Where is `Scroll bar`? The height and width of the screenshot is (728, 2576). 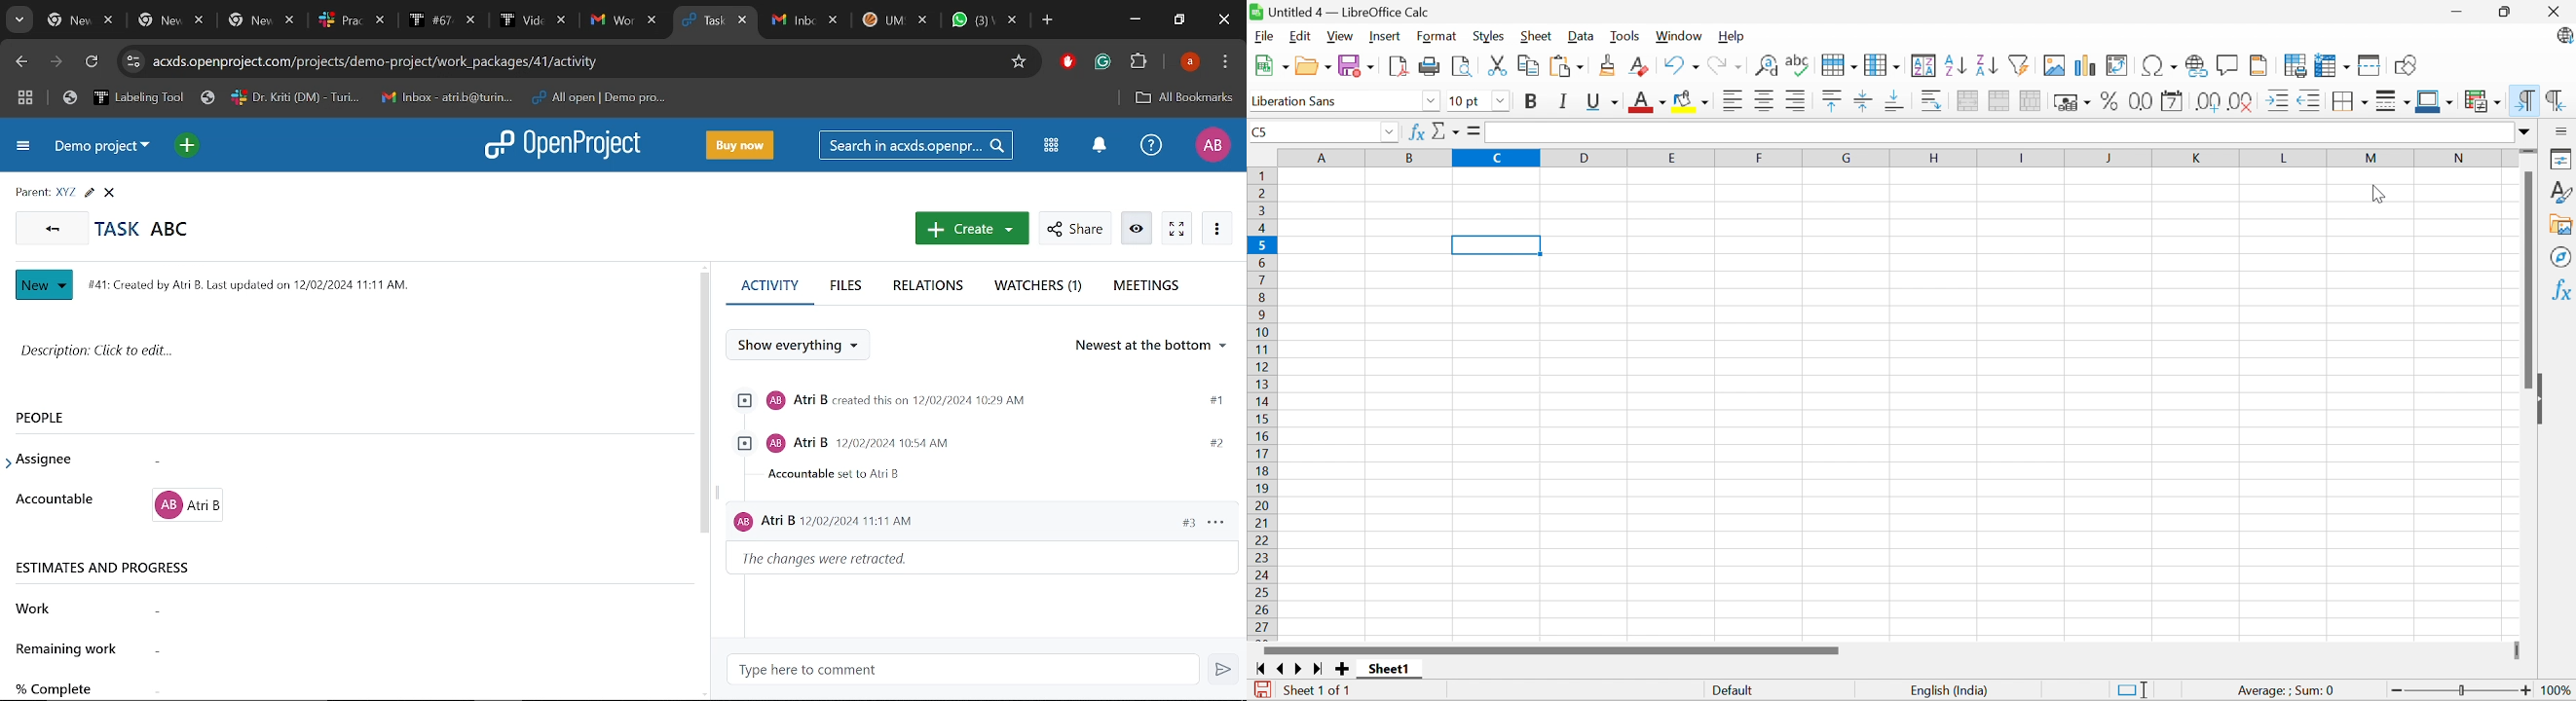 Scroll bar is located at coordinates (2528, 278).